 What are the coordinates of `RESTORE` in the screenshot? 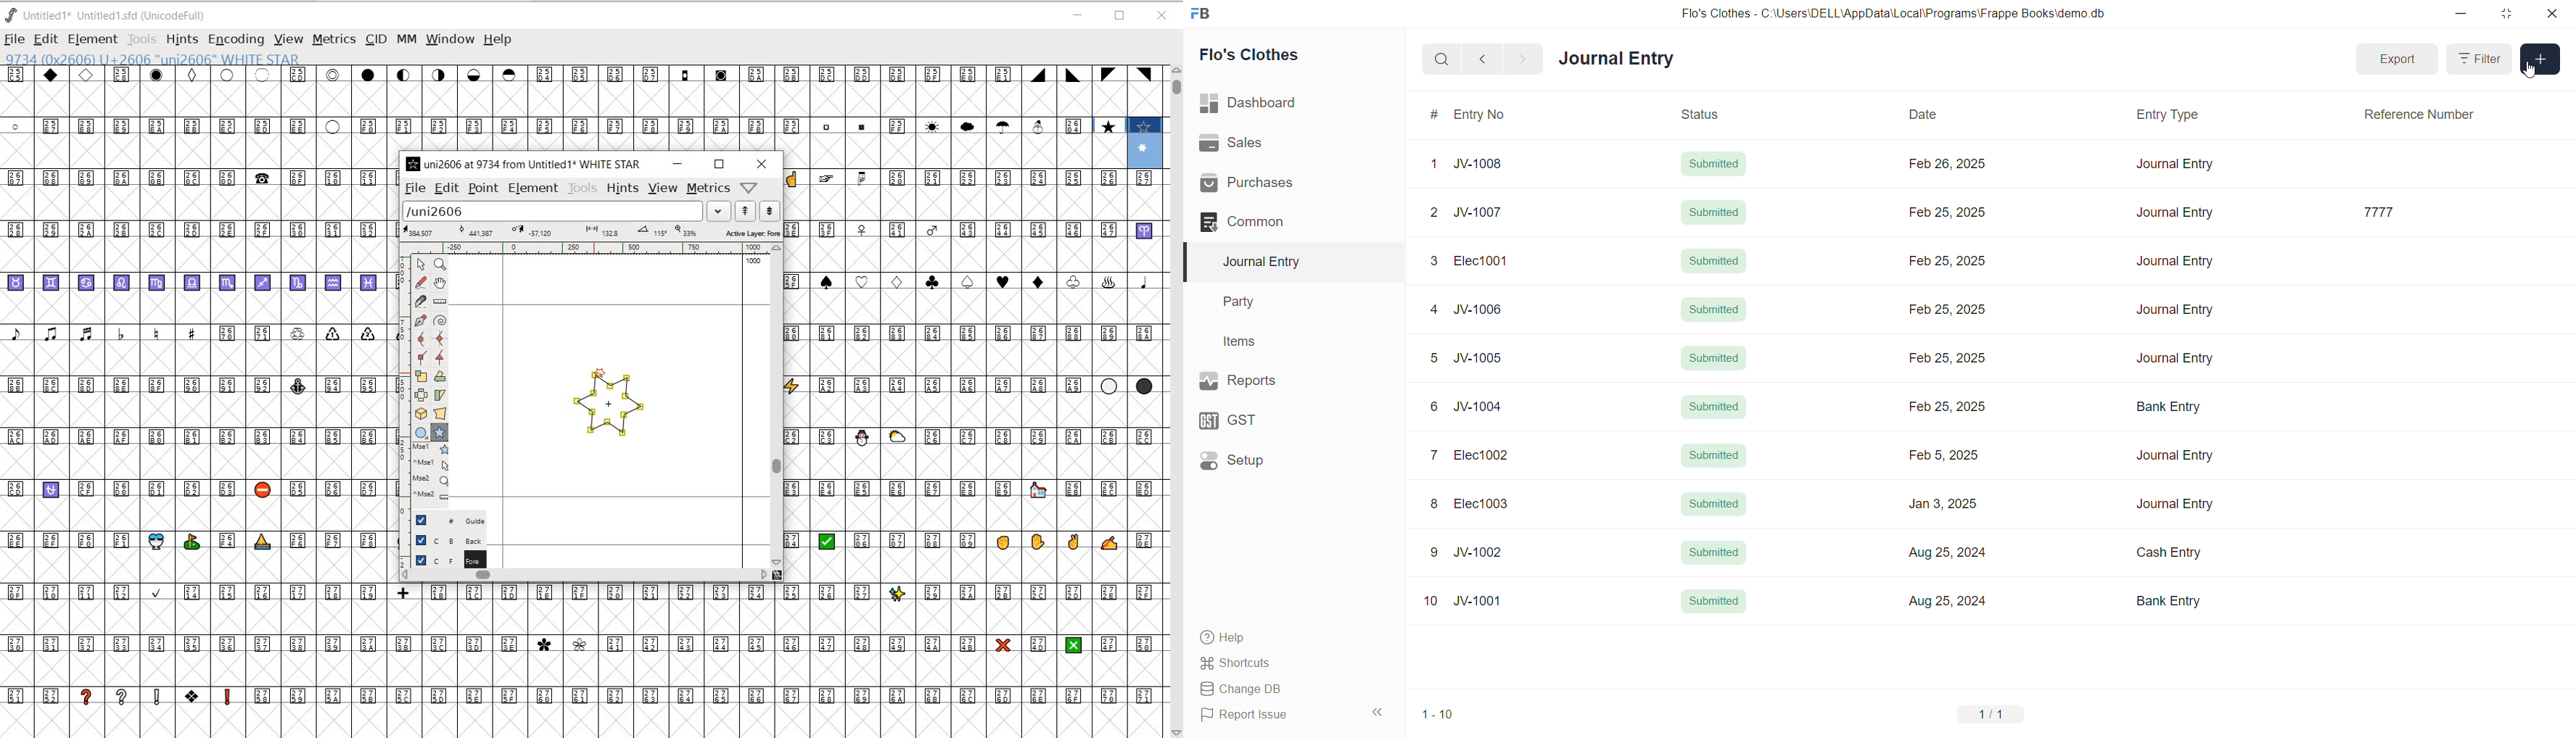 It's located at (1121, 17).